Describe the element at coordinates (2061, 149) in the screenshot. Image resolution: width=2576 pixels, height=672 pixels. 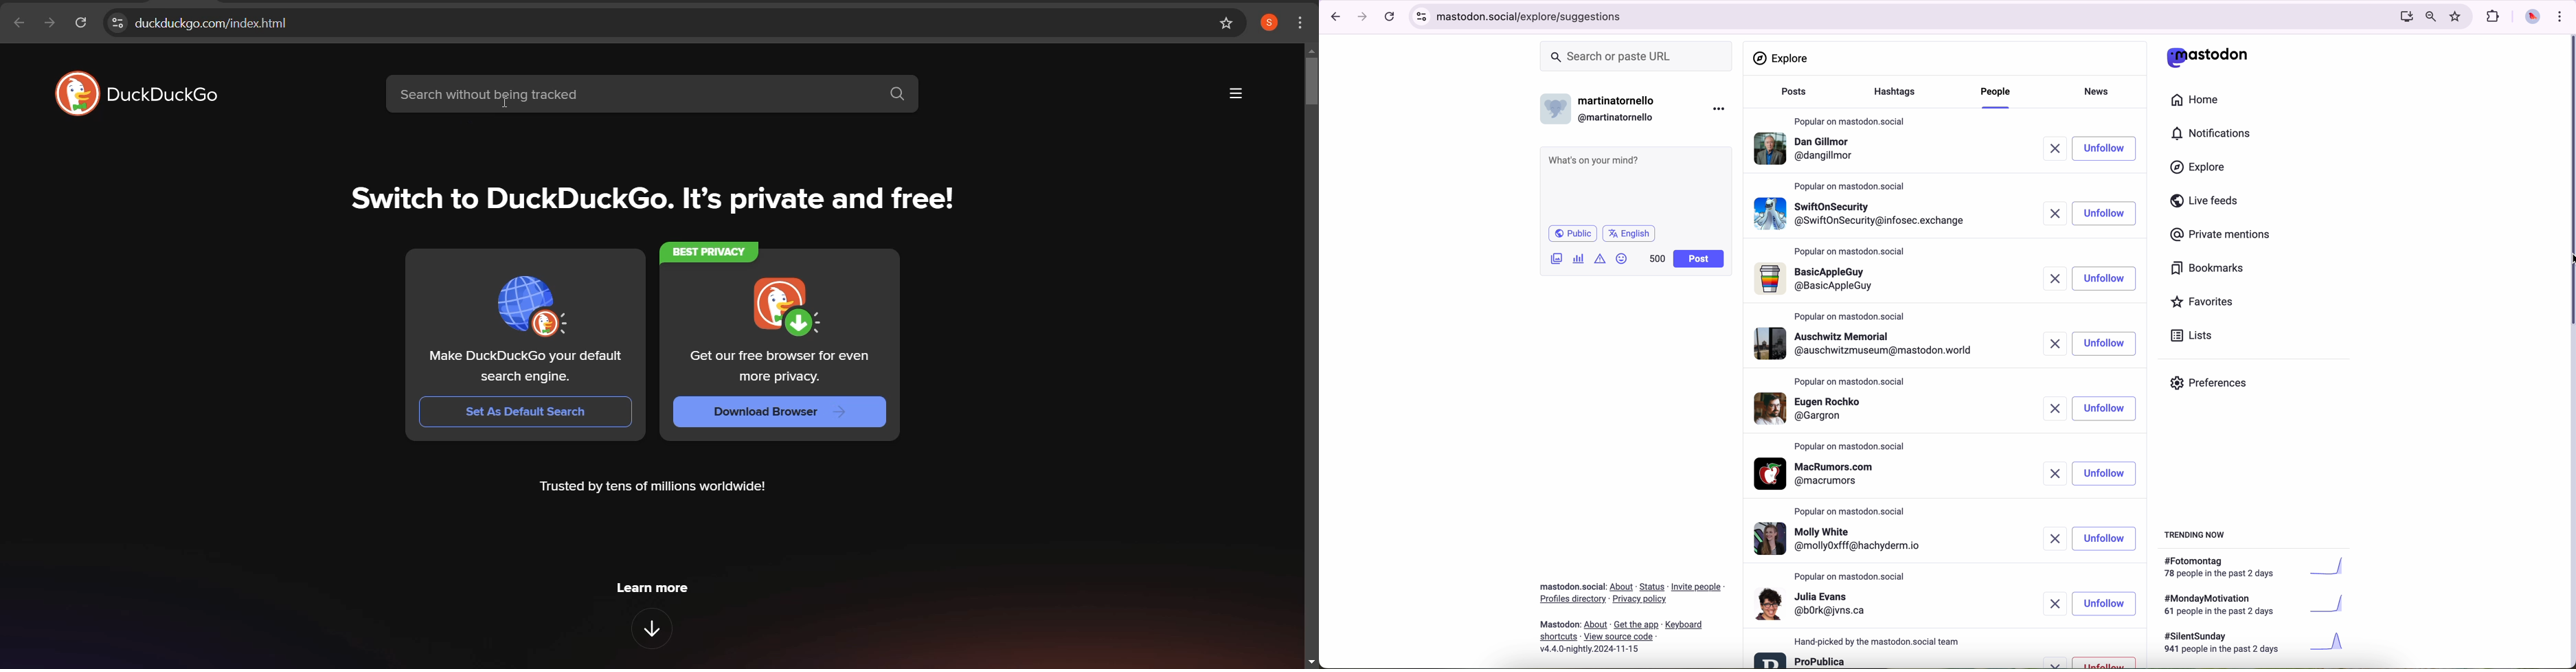
I see `remove` at that location.